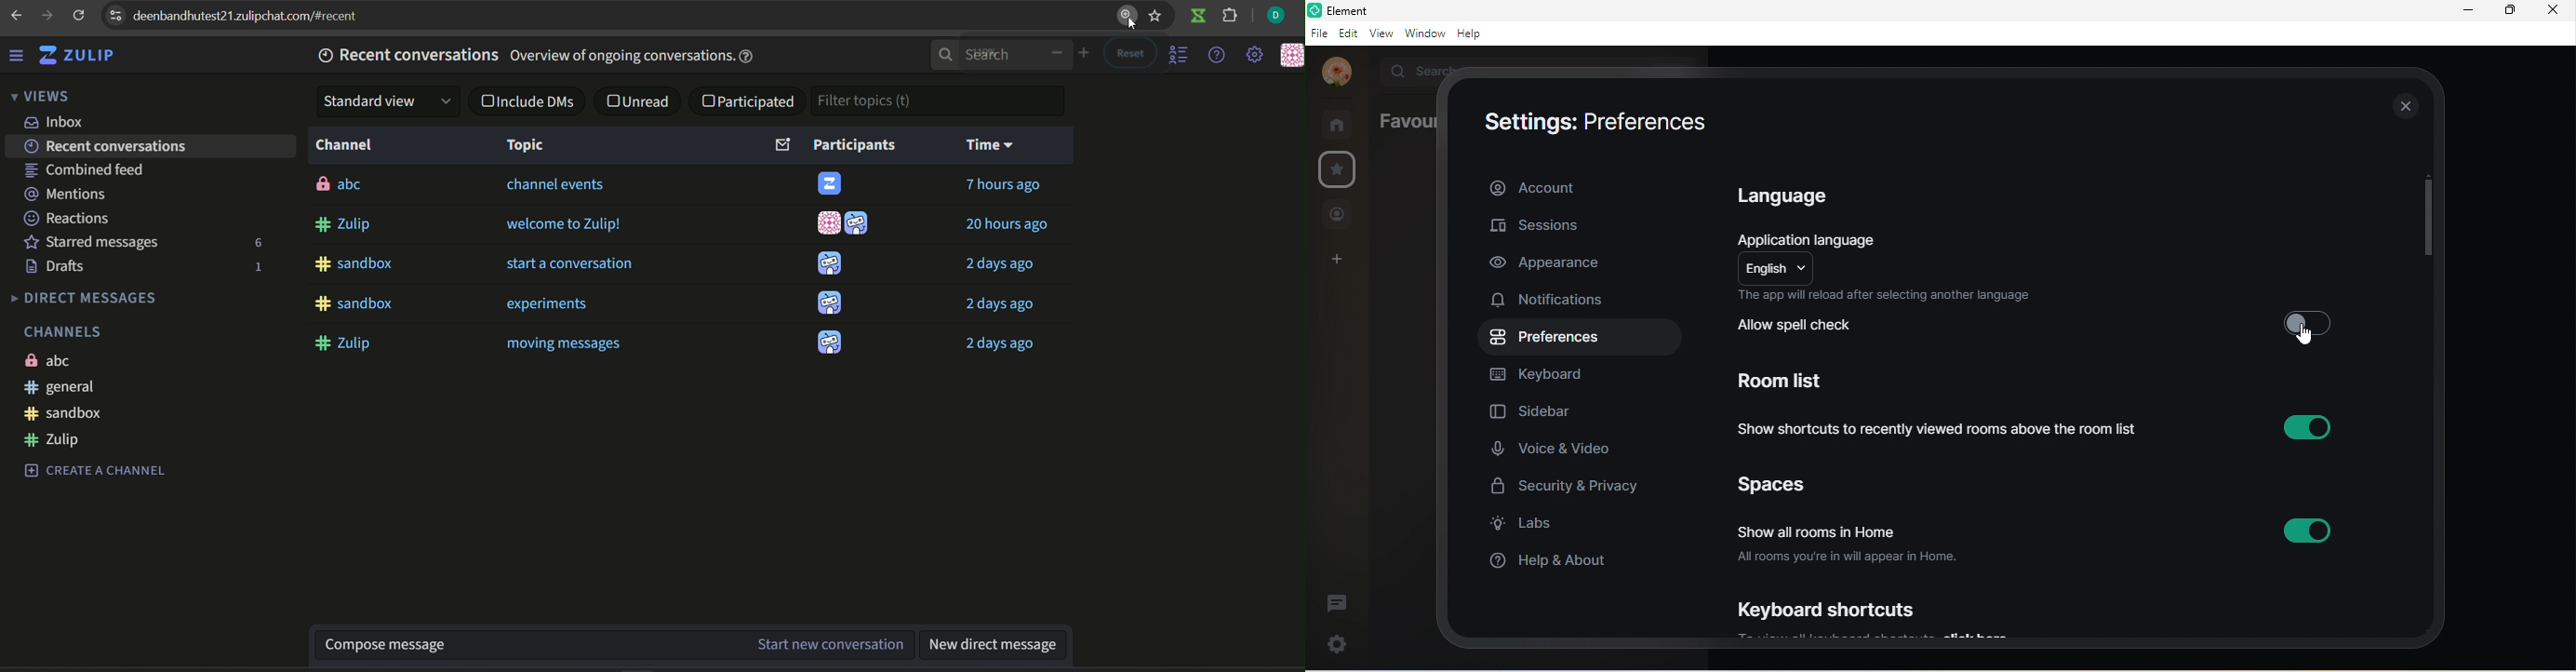  What do you see at coordinates (2032, 433) in the screenshot?
I see `show shortcuts to recently viewed rooms above the room list` at bounding box center [2032, 433].